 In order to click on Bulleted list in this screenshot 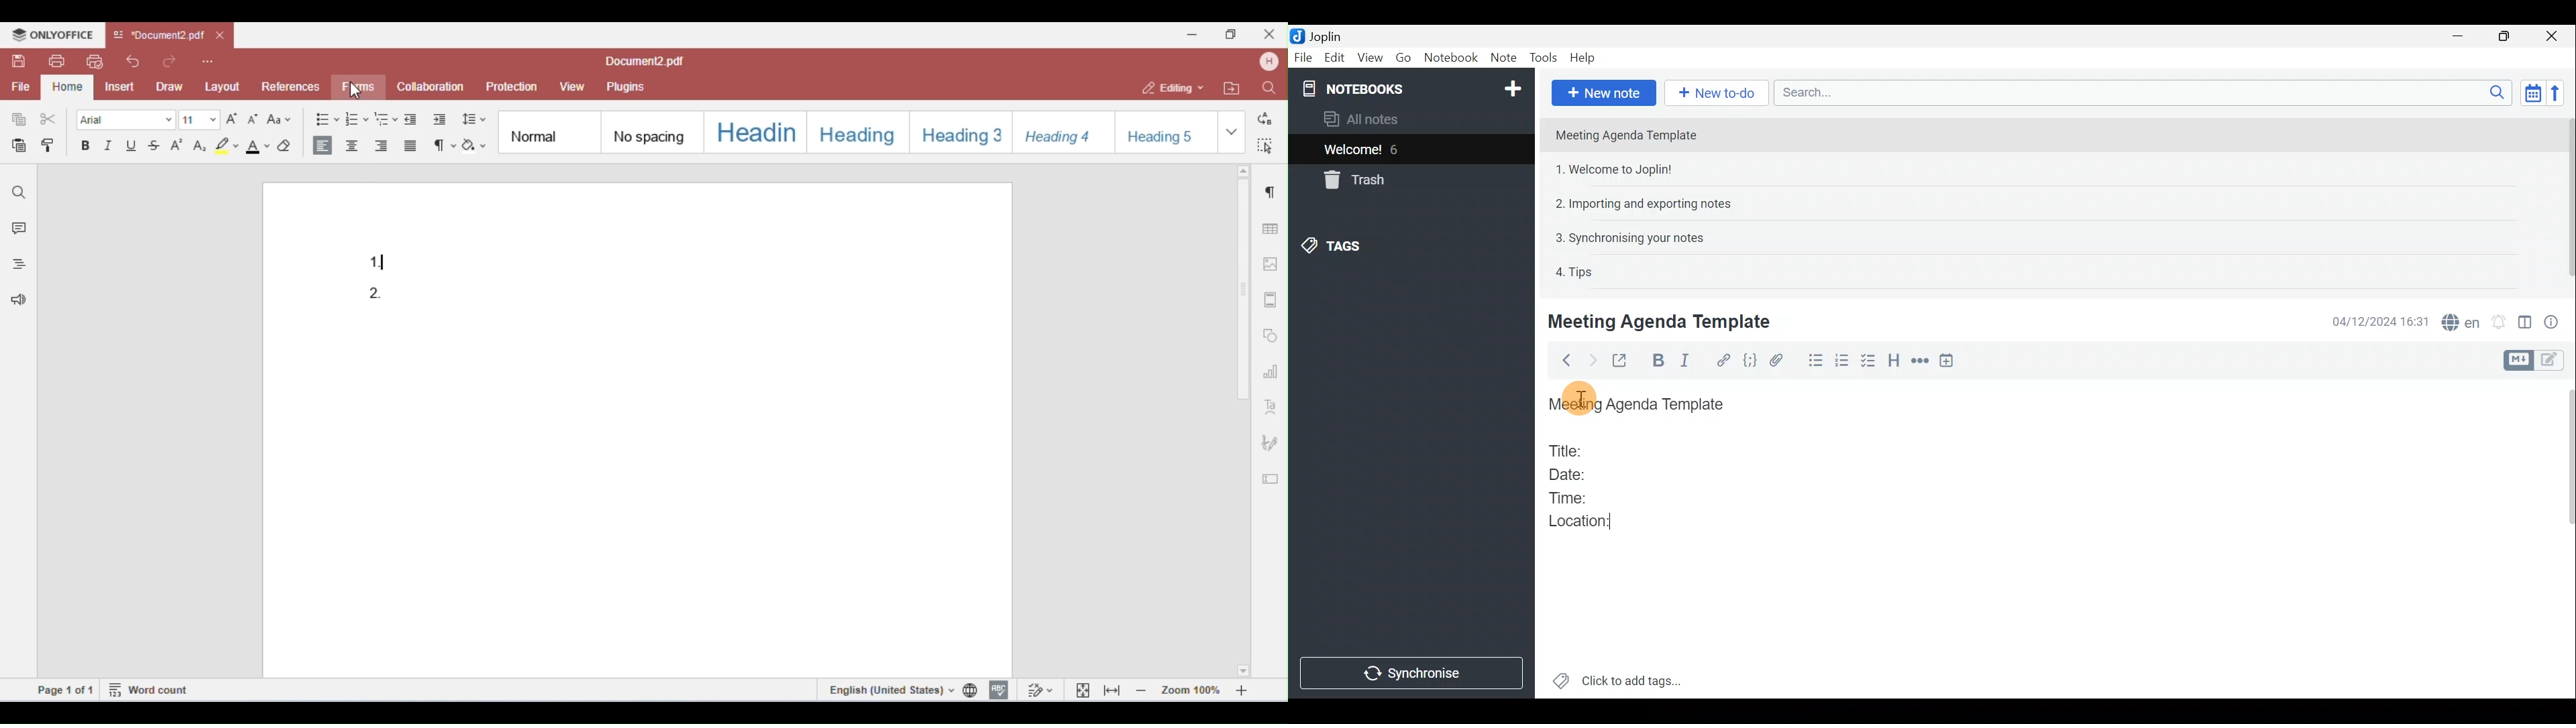, I will do `click(1815, 361)`.